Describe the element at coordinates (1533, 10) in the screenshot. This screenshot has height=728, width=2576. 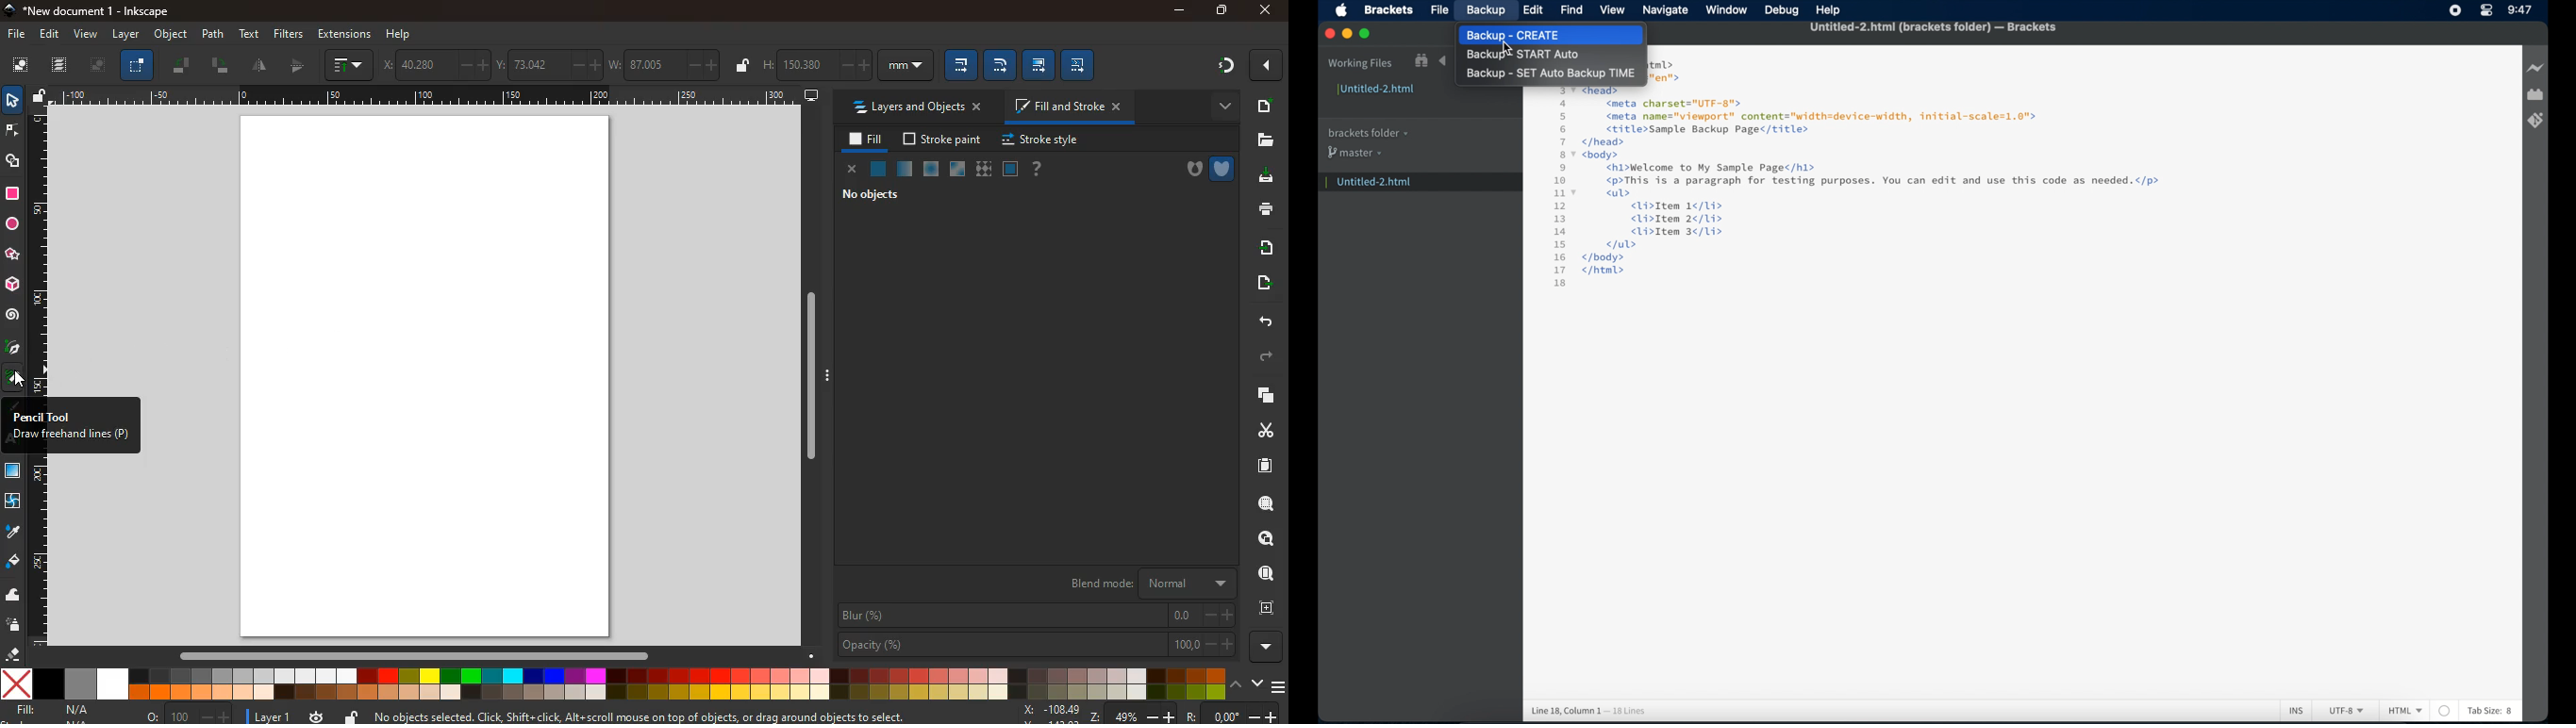
I see `edit` at that location.